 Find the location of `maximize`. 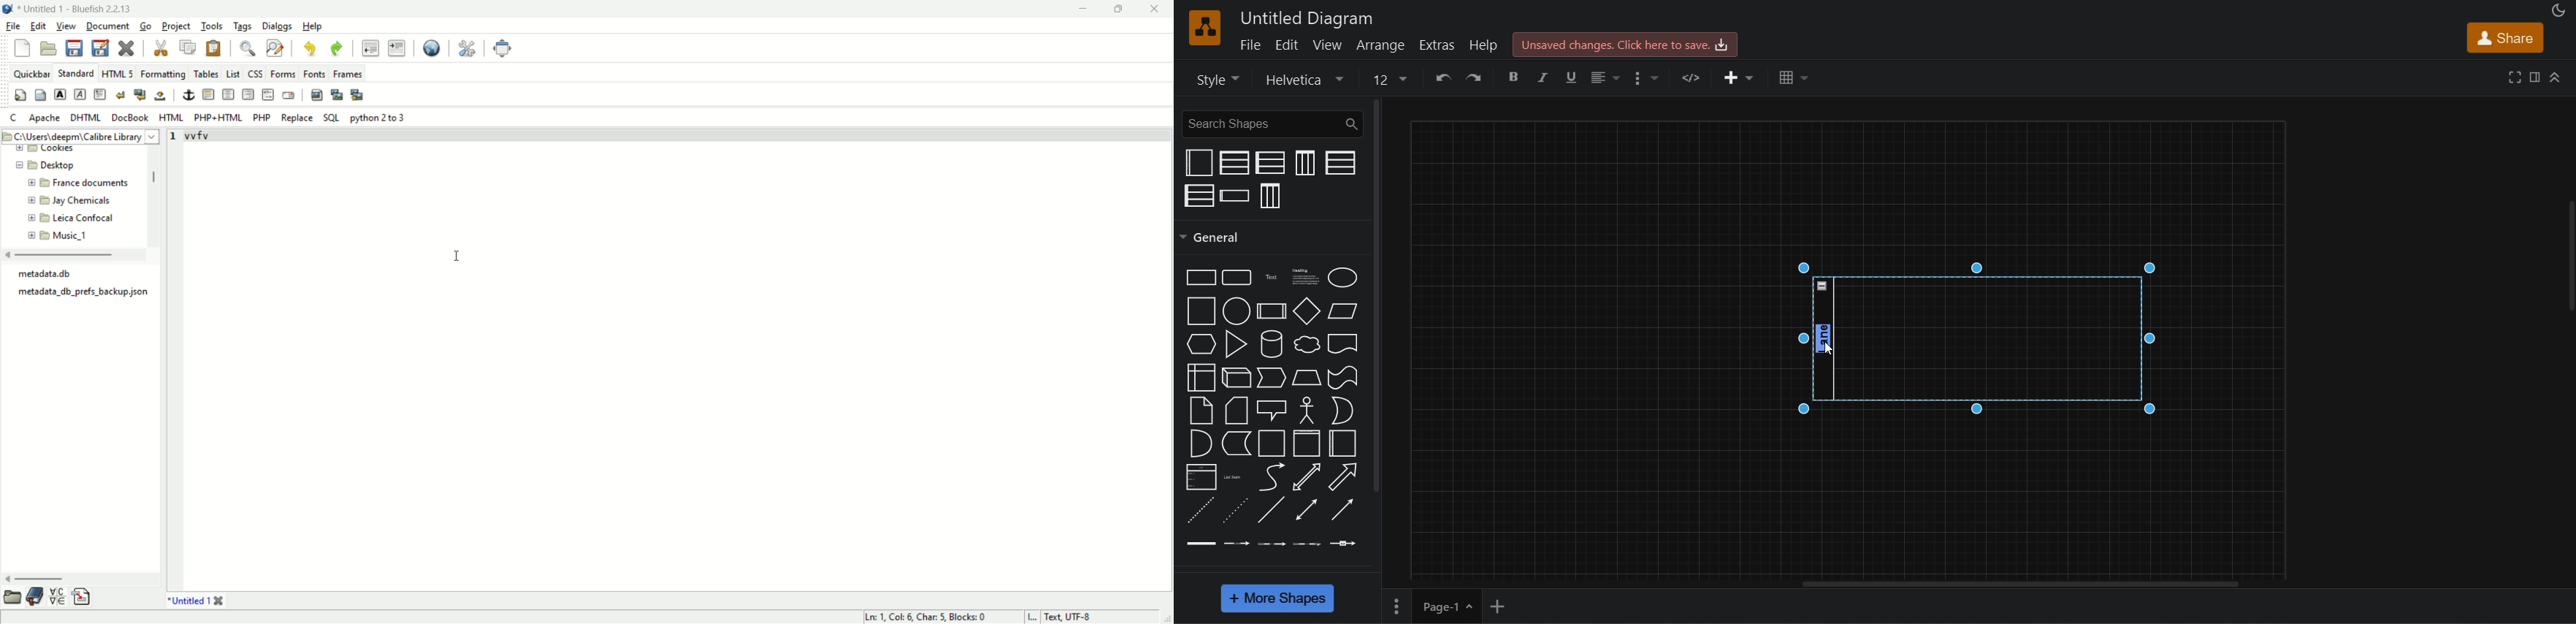

maximize is located at coordinates (1121, 8).